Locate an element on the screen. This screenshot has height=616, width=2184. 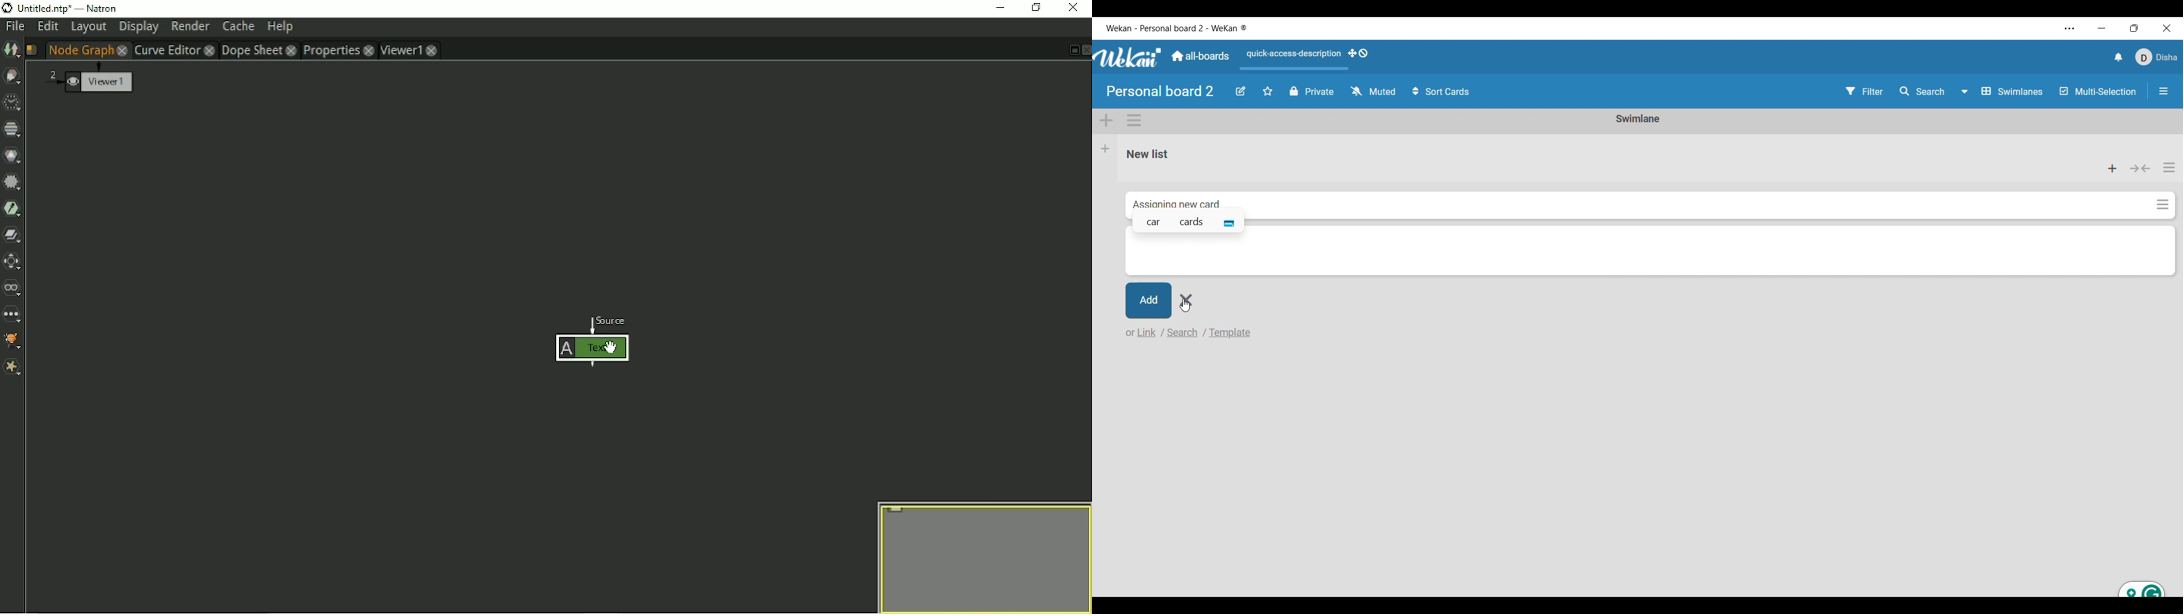
Edit is located at coordinates (1242, 92).